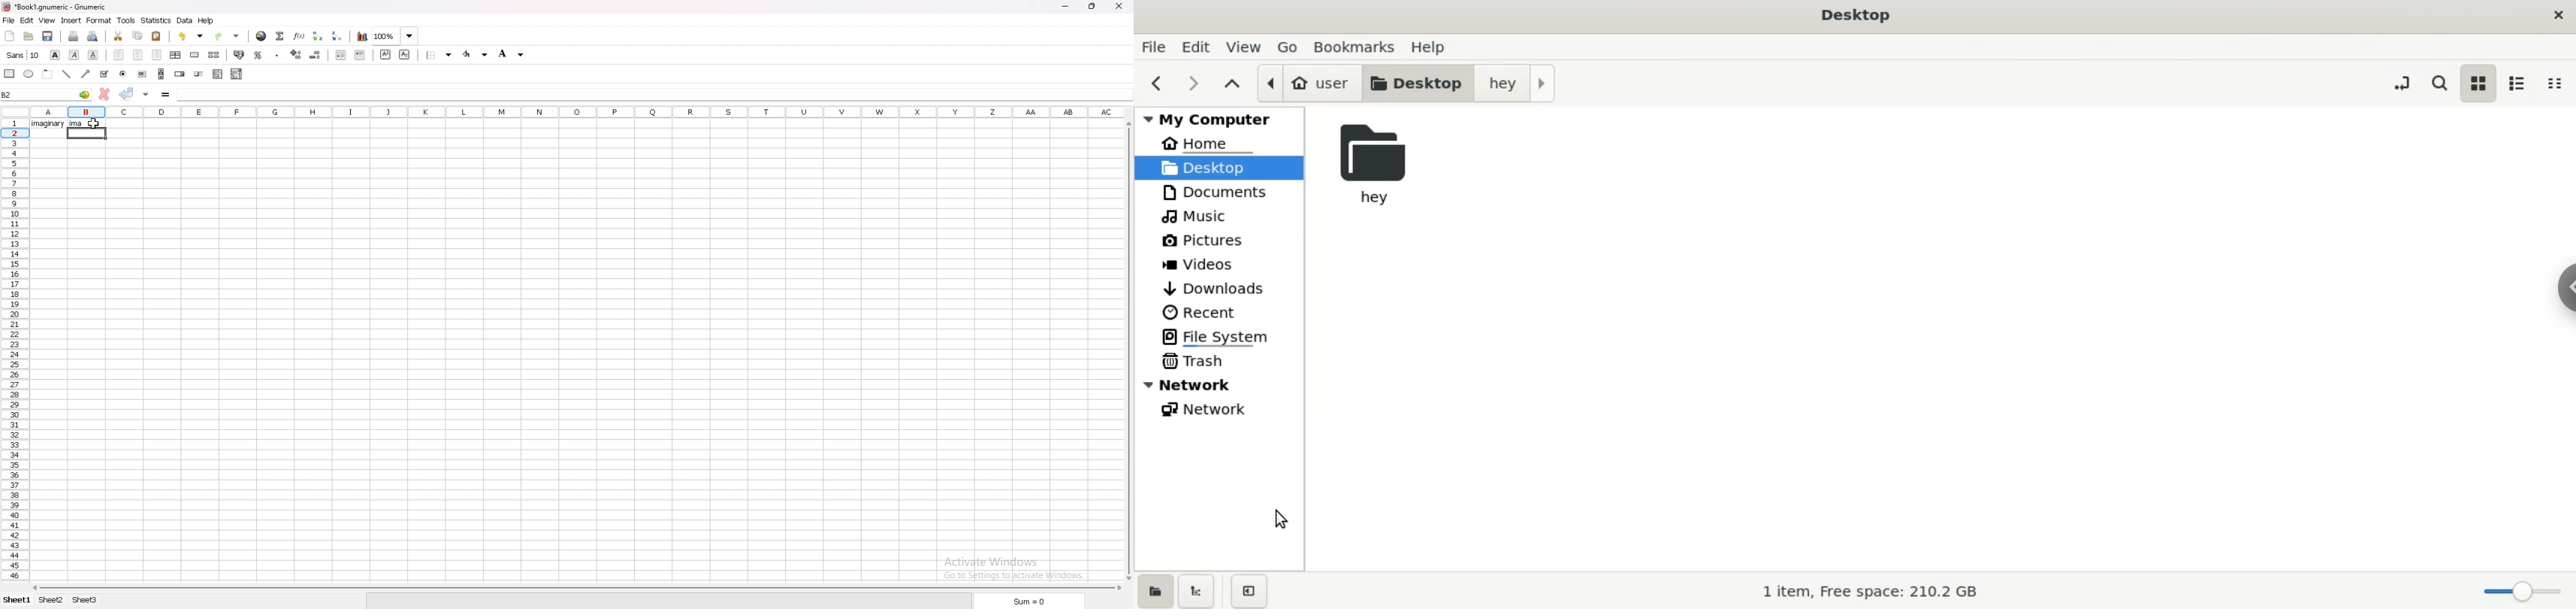  Describe the element at coordinates (82, 600) in the screenshot. I see `sheet` at that location.